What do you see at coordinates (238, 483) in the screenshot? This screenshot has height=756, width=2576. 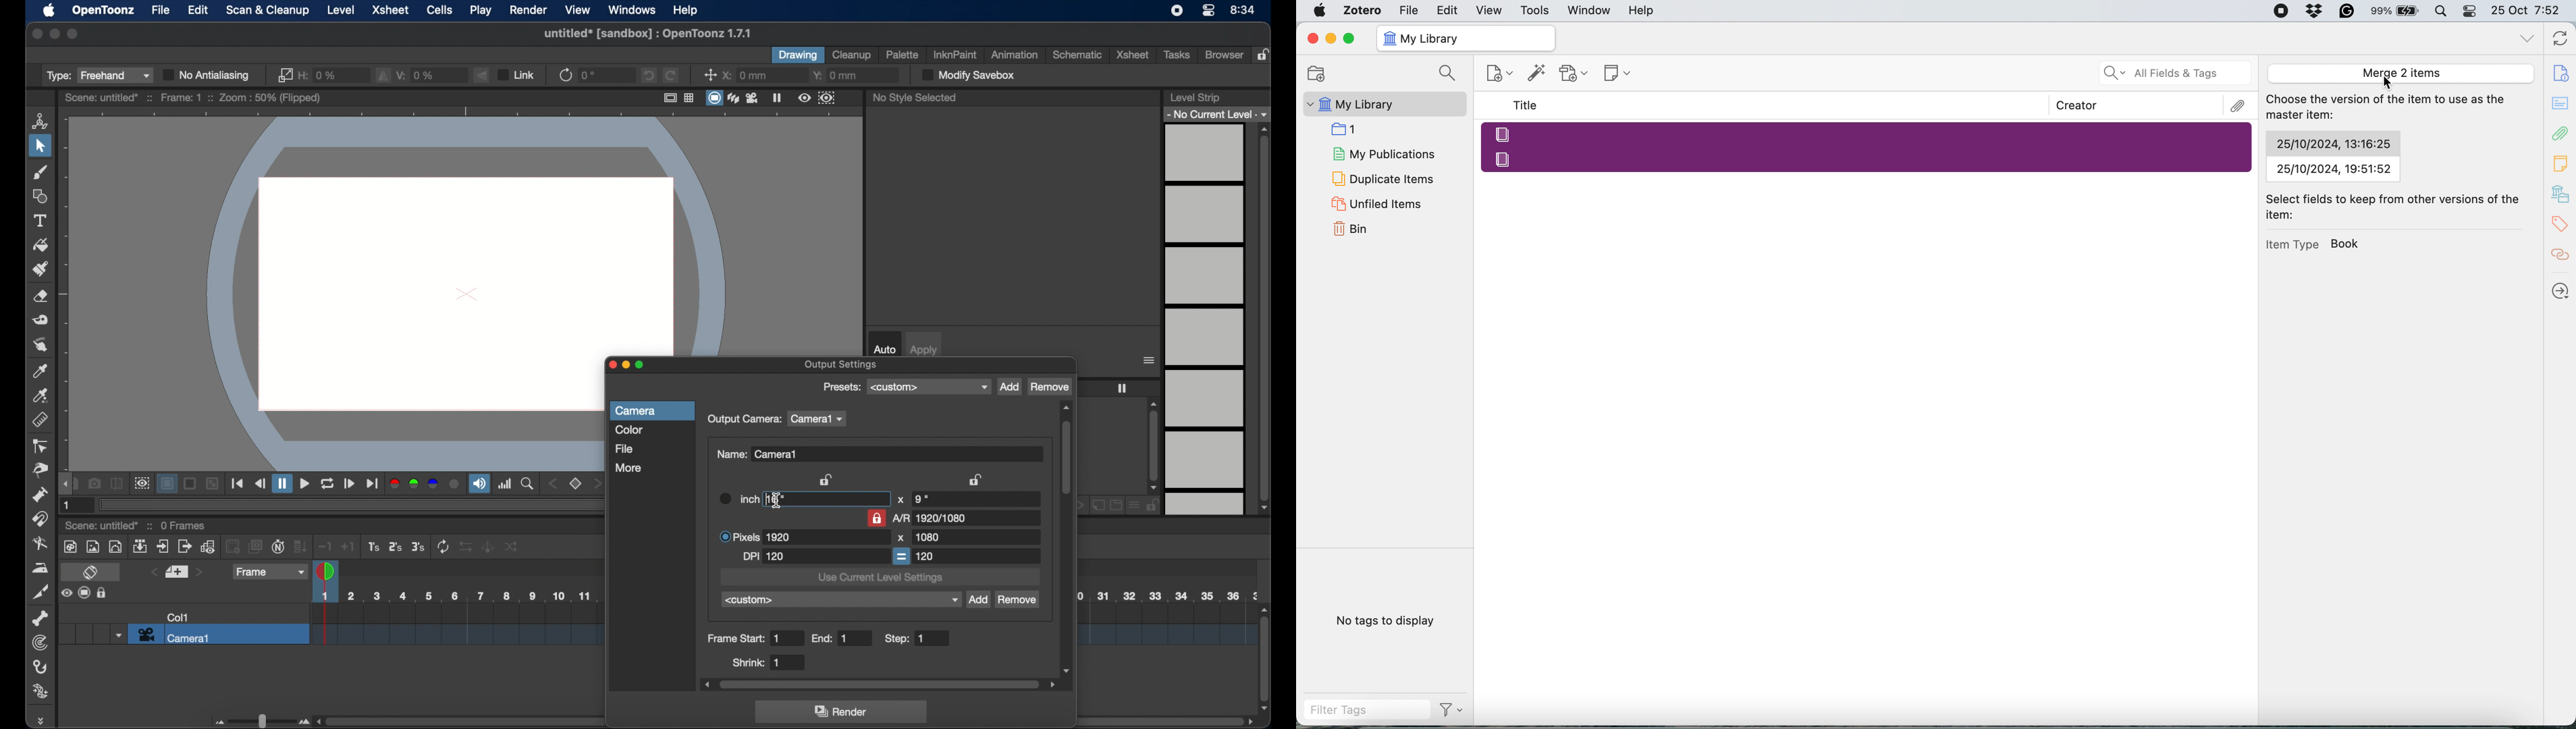 I see `playback controls` at bounding box center [238, 483].